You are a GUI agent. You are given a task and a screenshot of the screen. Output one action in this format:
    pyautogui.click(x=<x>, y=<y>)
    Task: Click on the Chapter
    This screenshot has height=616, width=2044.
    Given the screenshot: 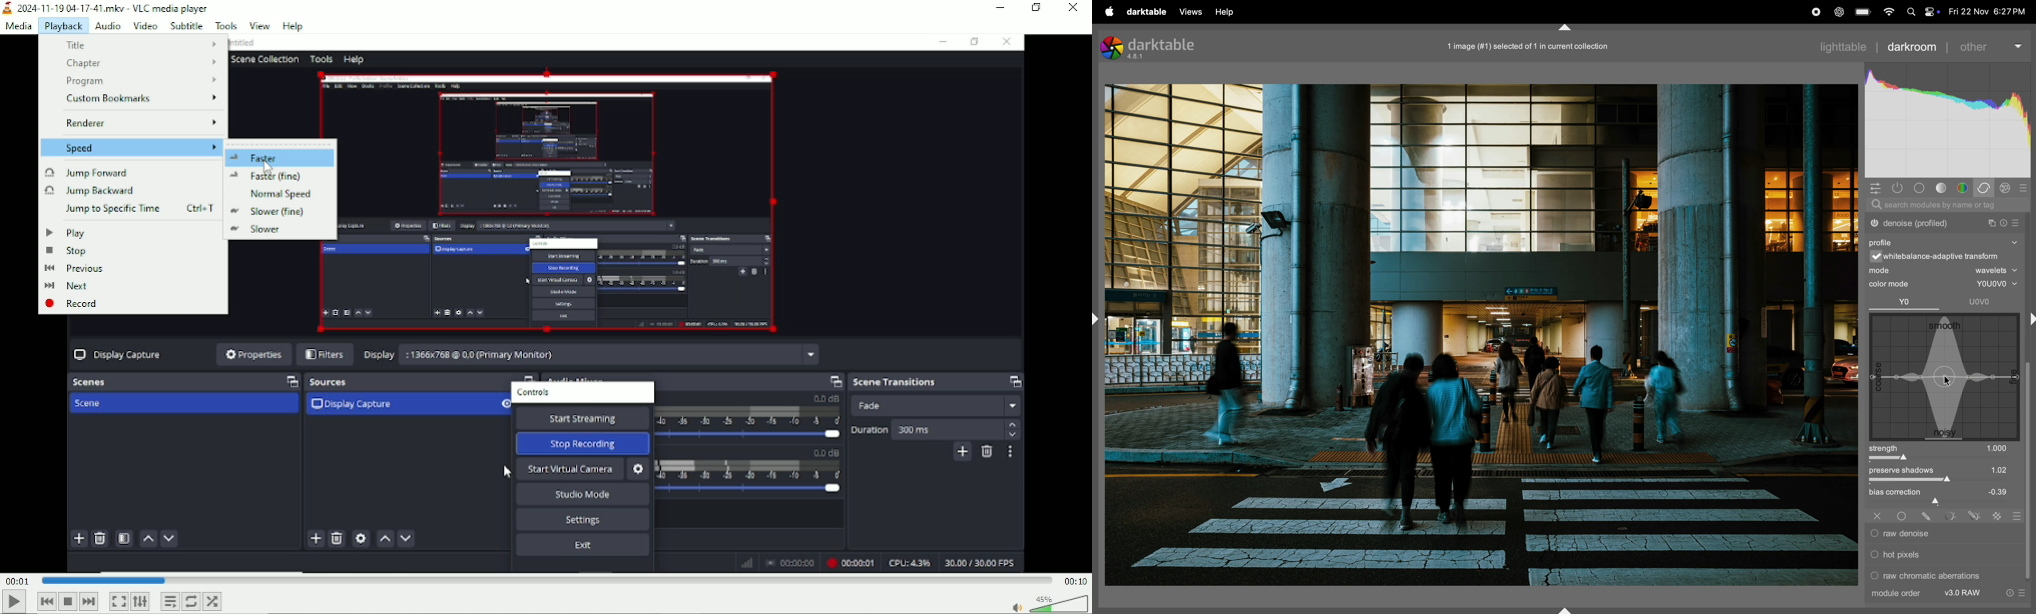 What is the action you would take?
    pyautogui.click(x=135, y=62)
    